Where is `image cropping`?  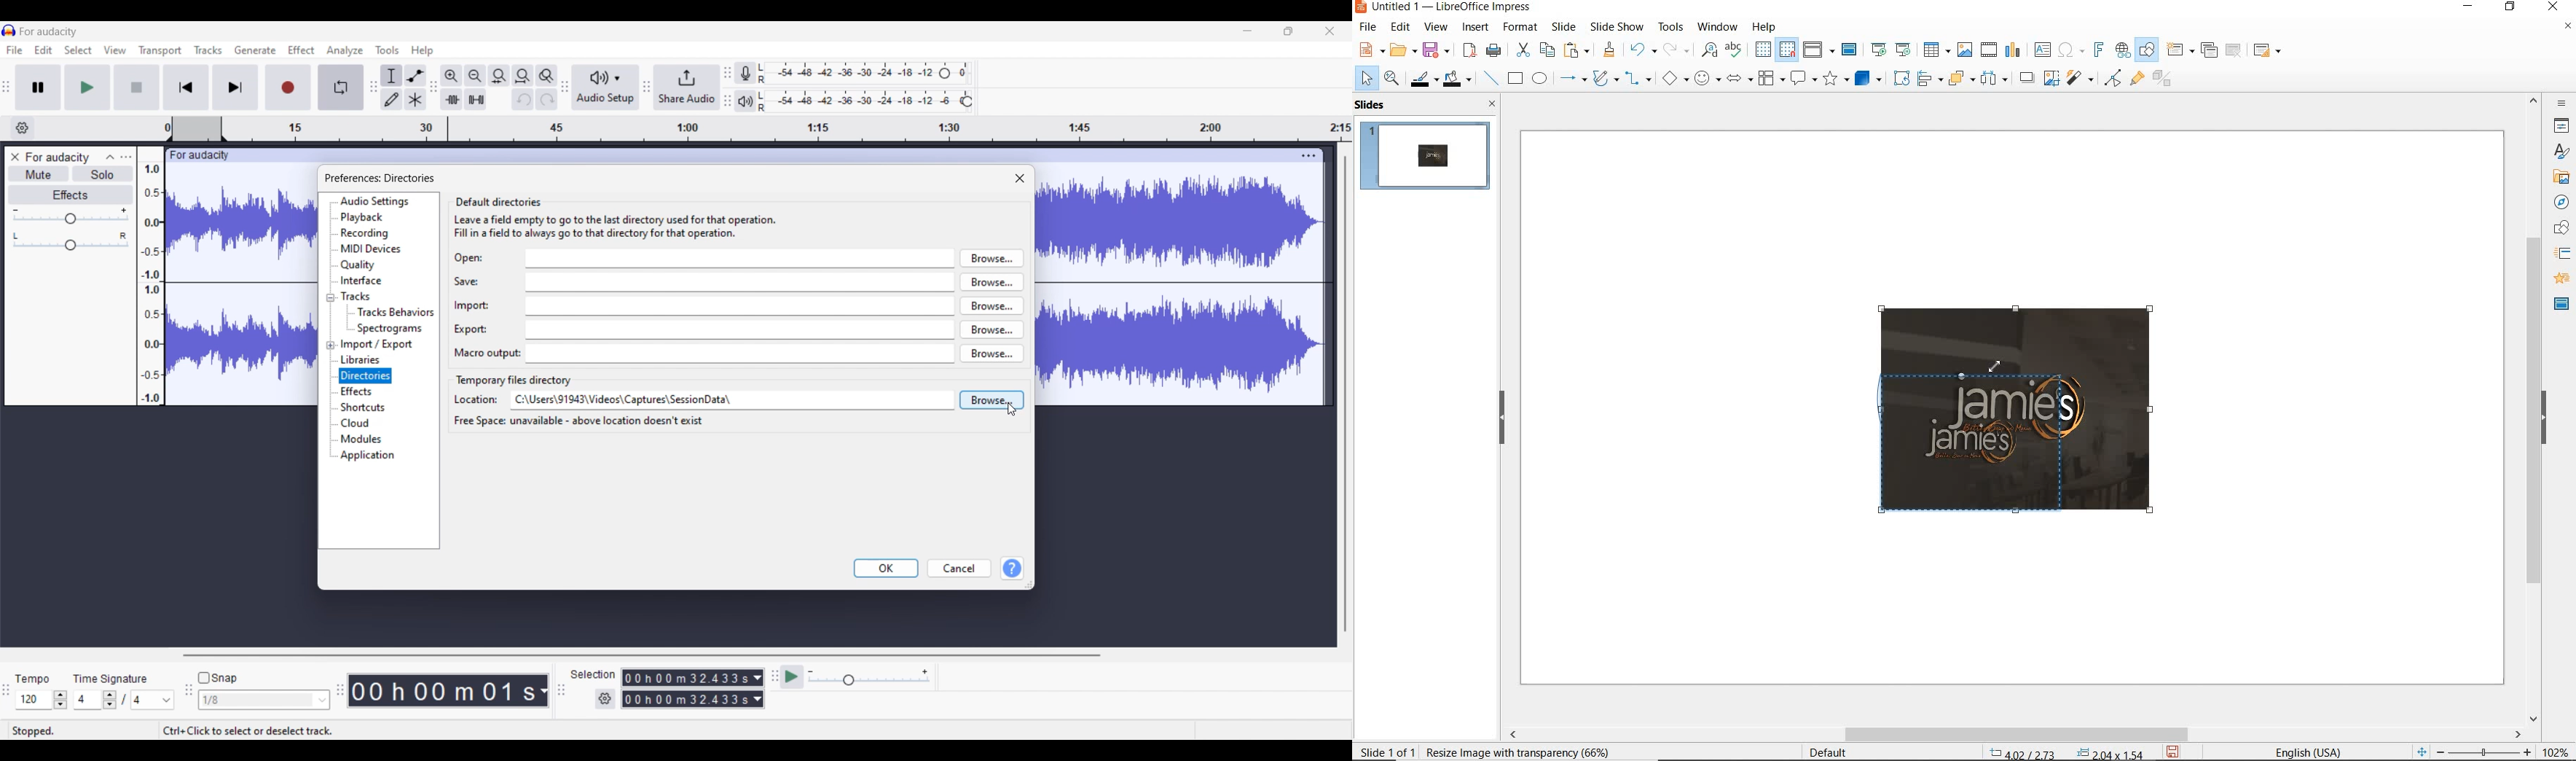
image cropping is located at coordinates (1979, 439).